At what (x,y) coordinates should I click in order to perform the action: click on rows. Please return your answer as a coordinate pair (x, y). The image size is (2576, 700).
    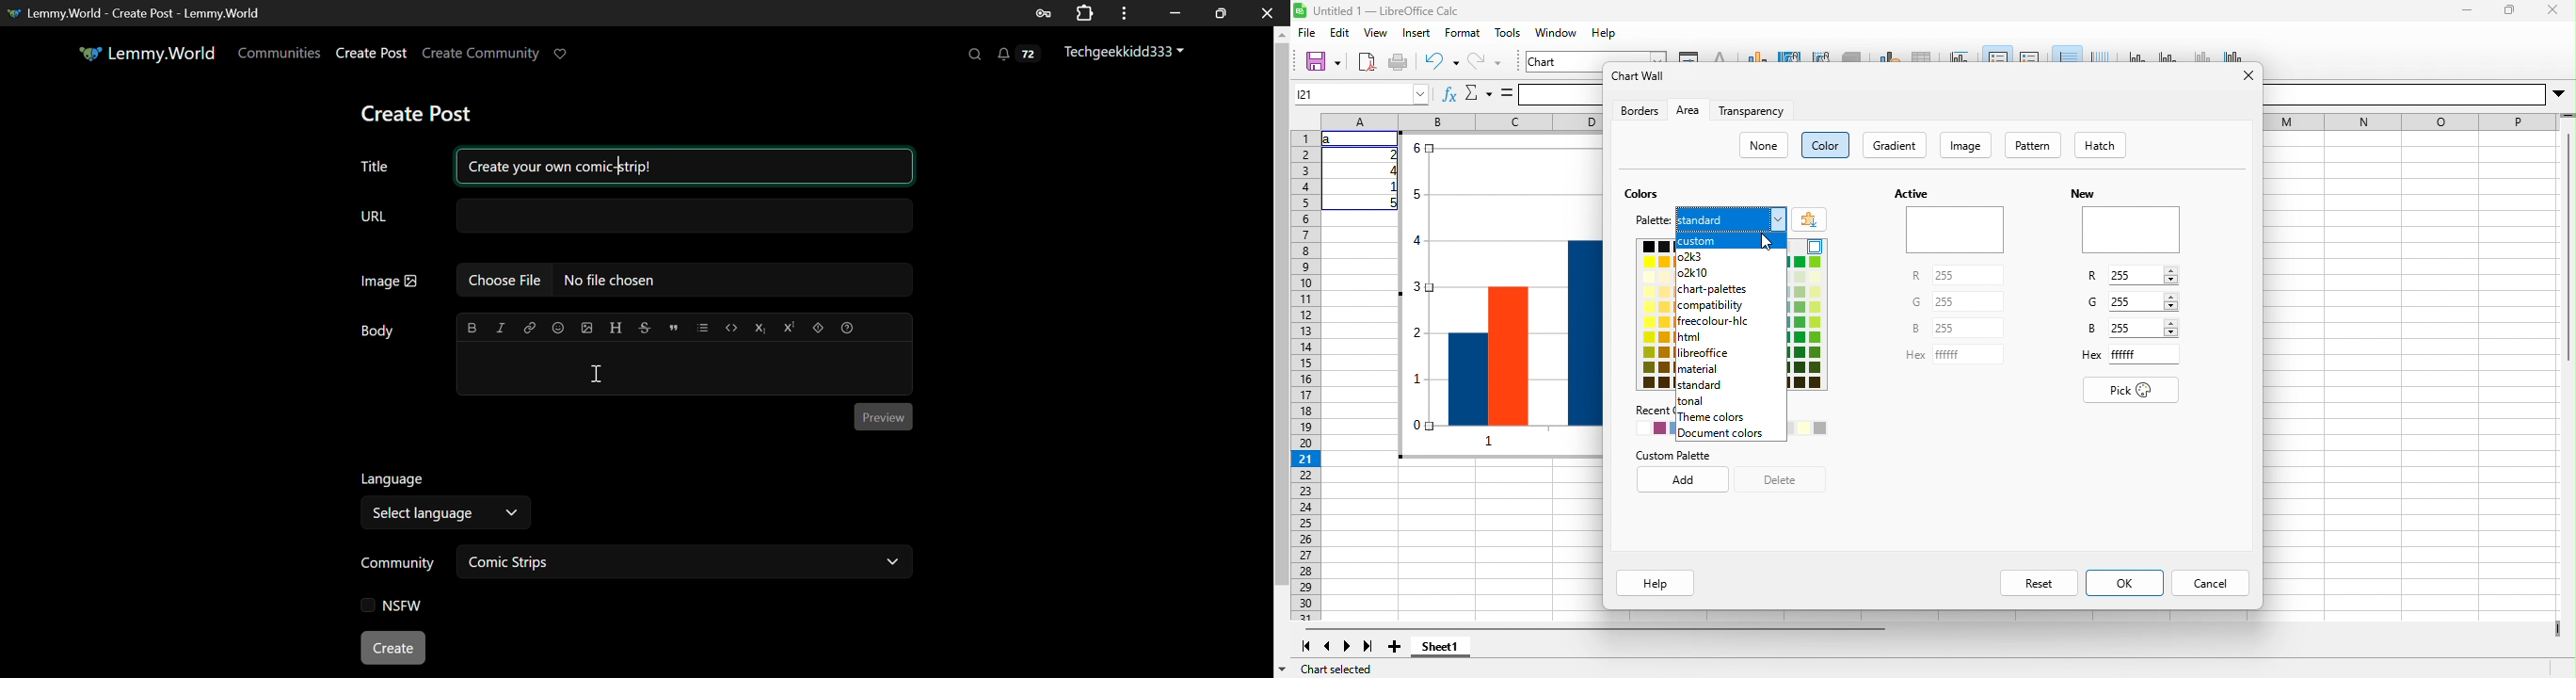
    Looking at the image, I should click on (1306, 376).